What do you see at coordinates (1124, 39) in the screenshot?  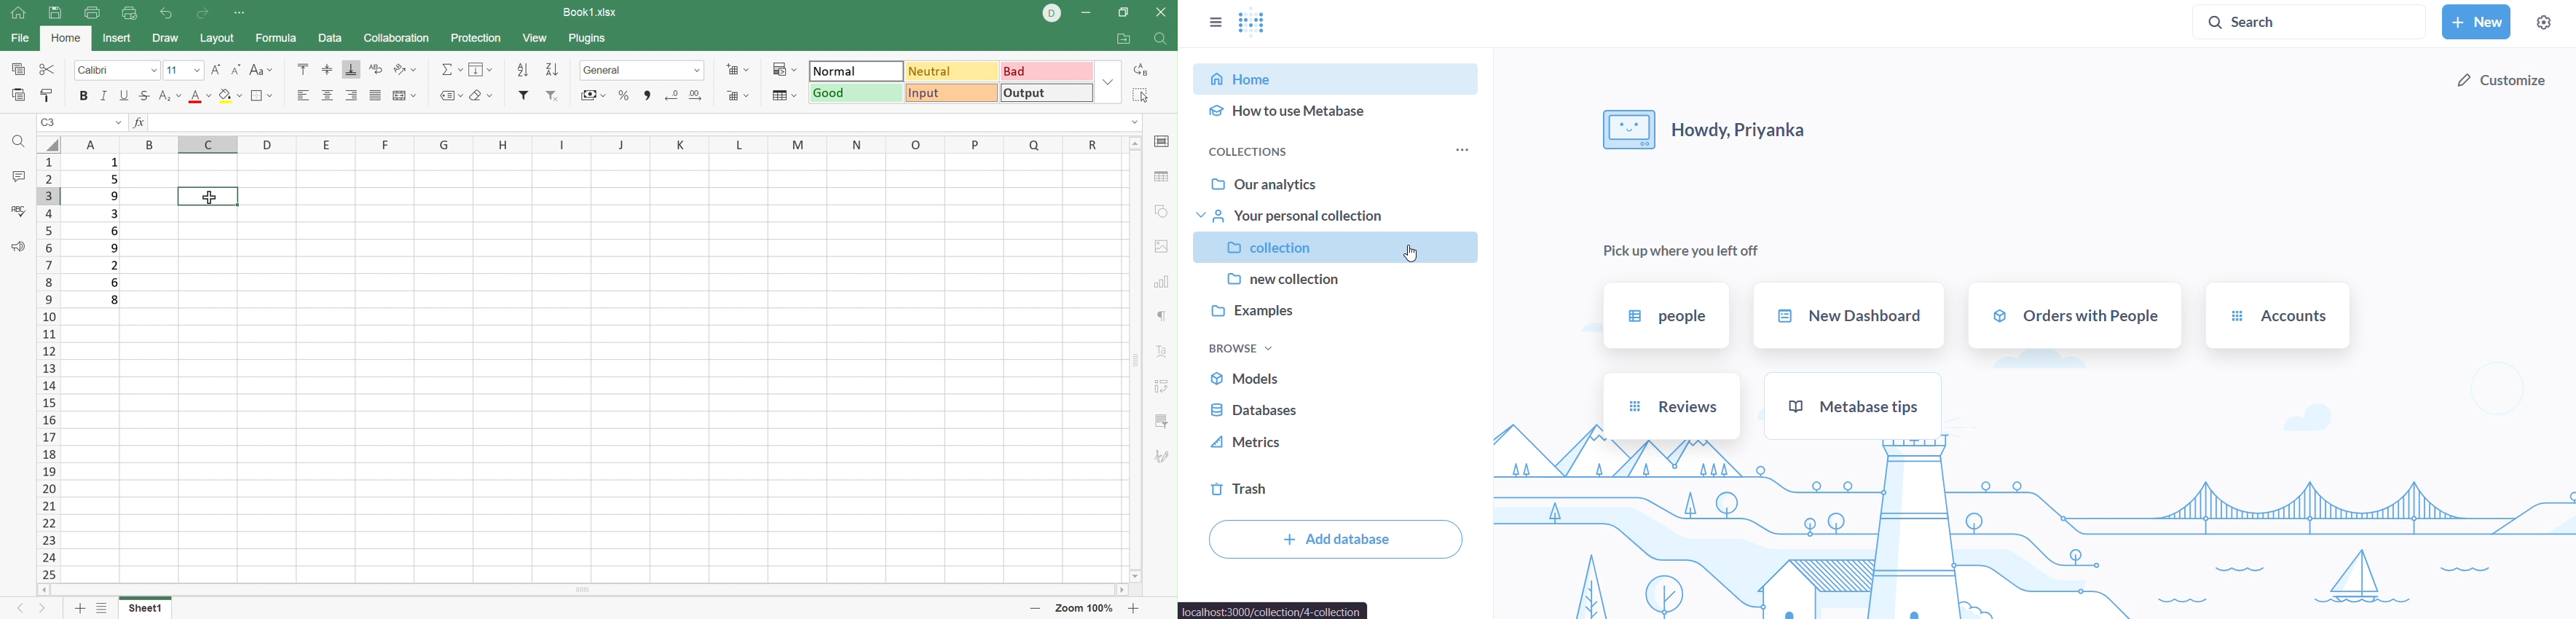 I see `Open file location` at bounding box center [1124, 39].